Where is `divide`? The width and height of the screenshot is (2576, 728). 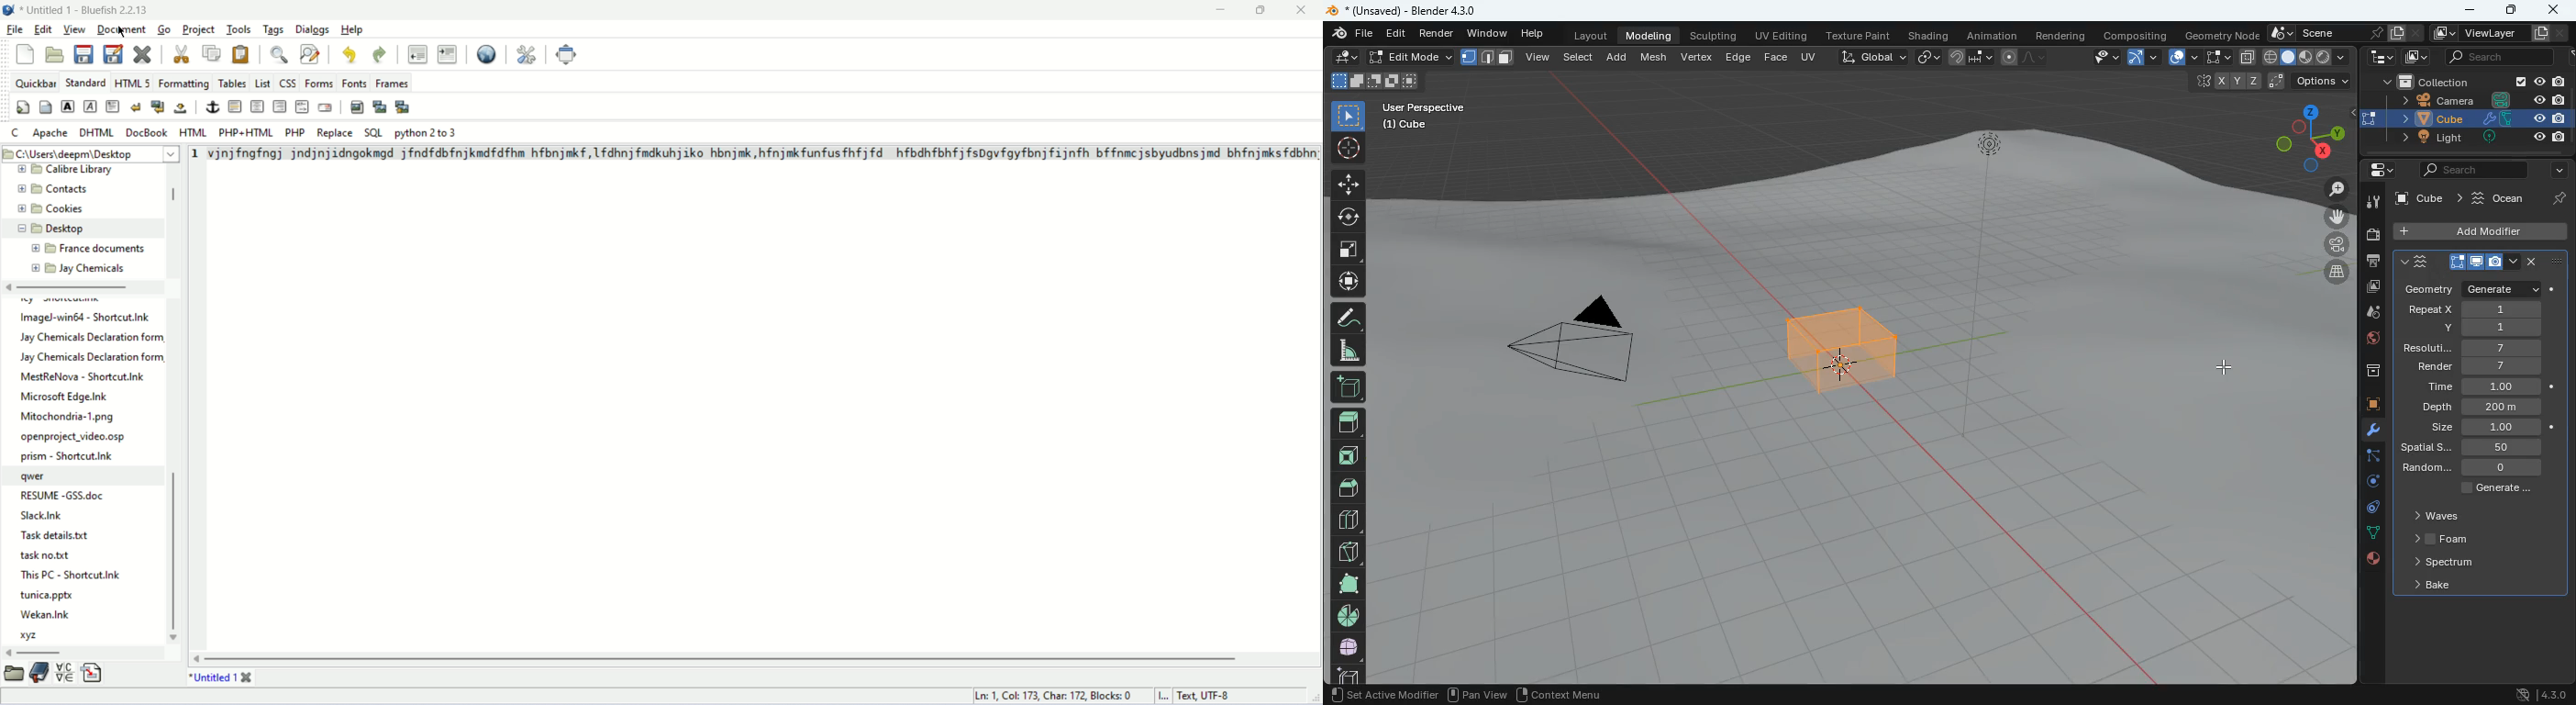
divide is located at coordinates (1349, 519).